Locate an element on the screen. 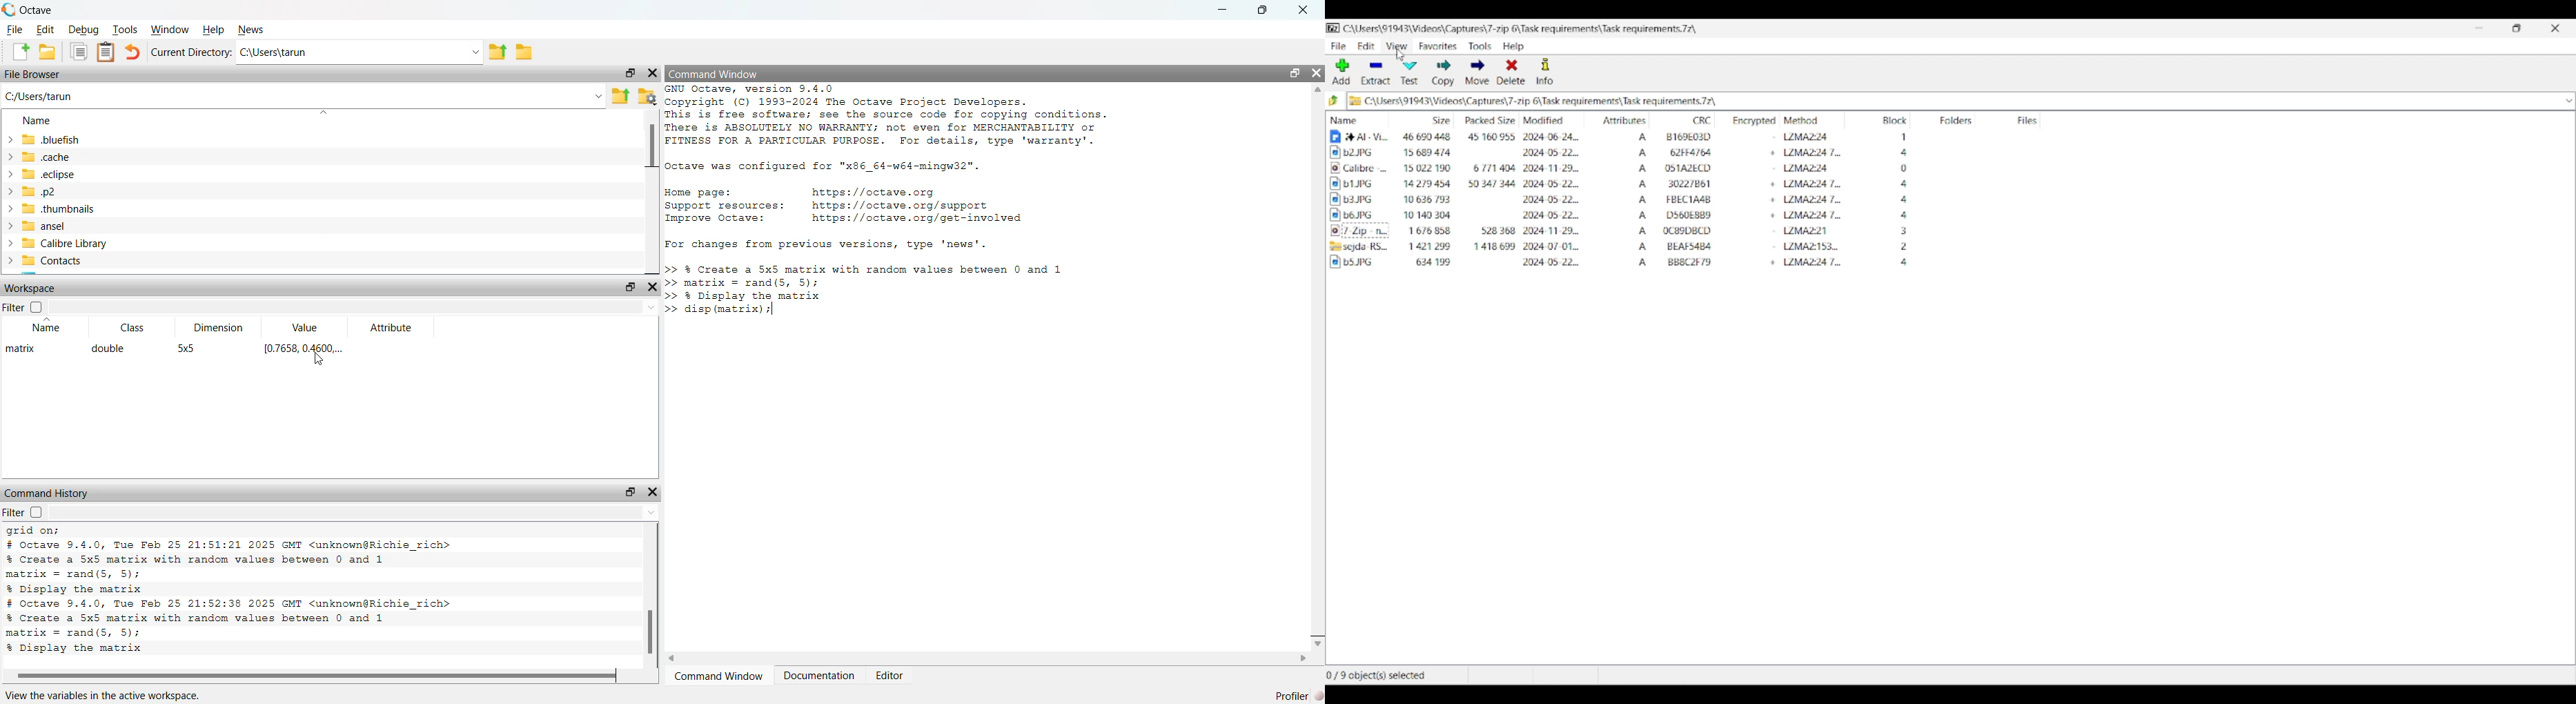  Go to previous folder in pathway is located at coordinates (1334, 100).